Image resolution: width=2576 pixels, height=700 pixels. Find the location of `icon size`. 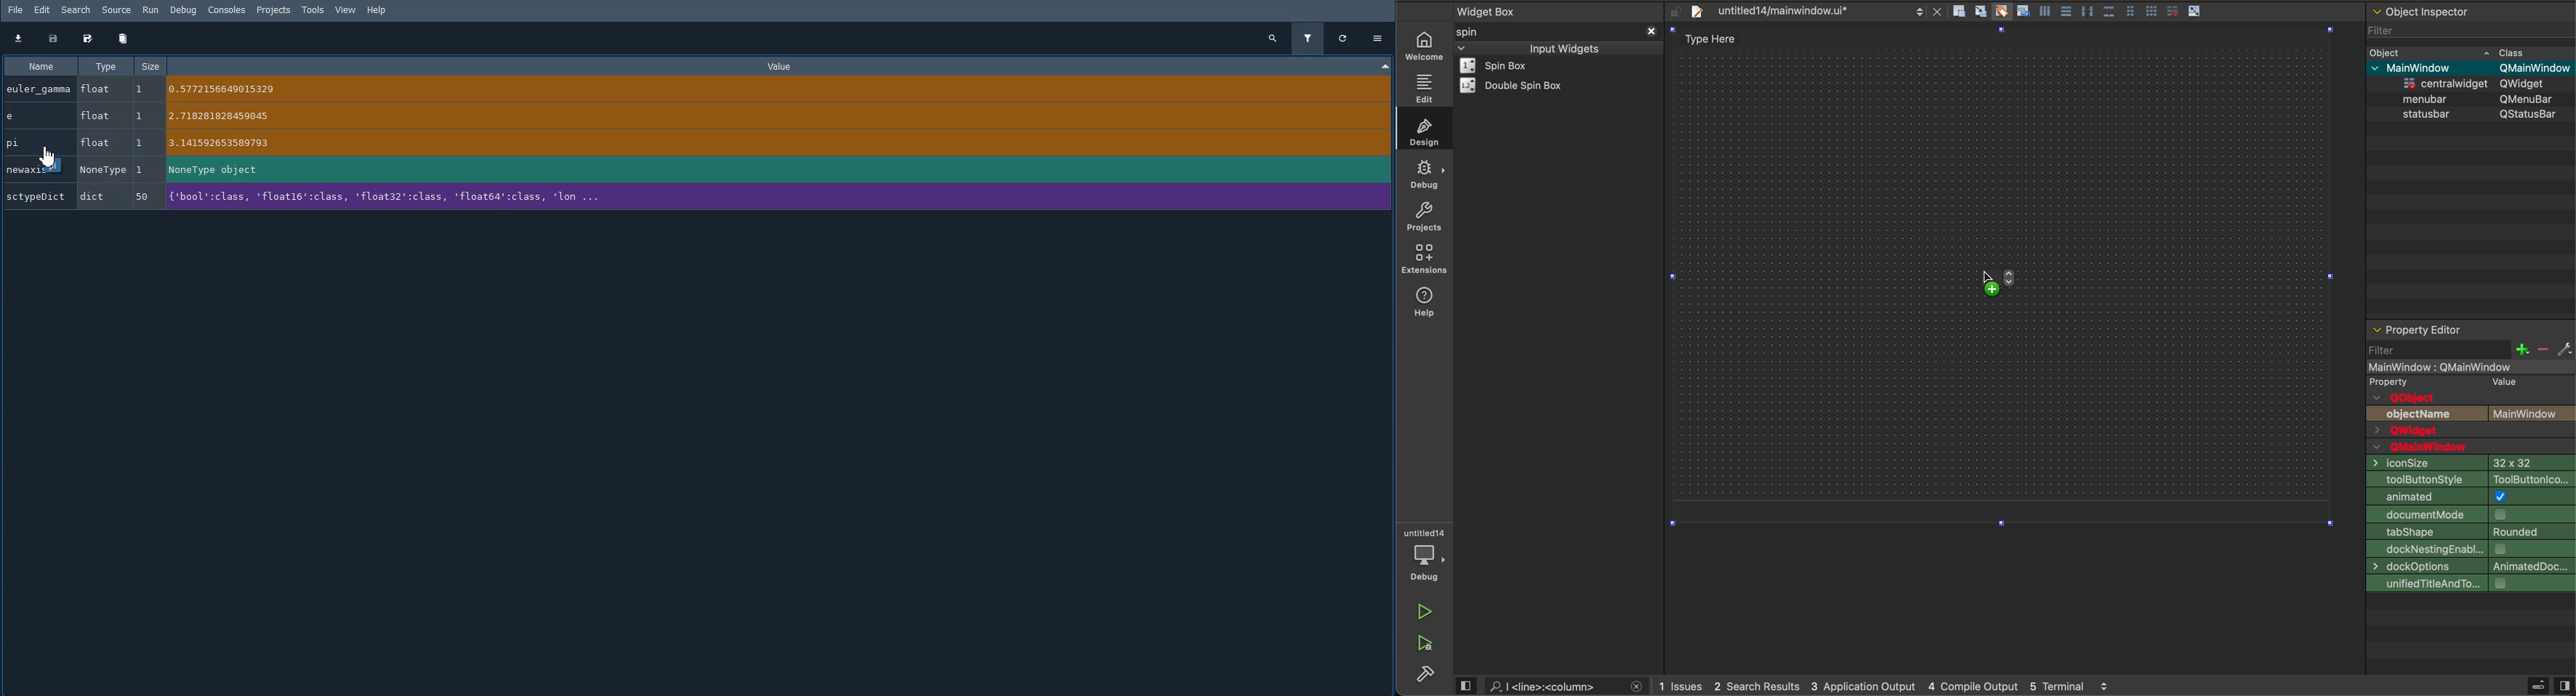

icon size is located at coordinates (2468, 462).